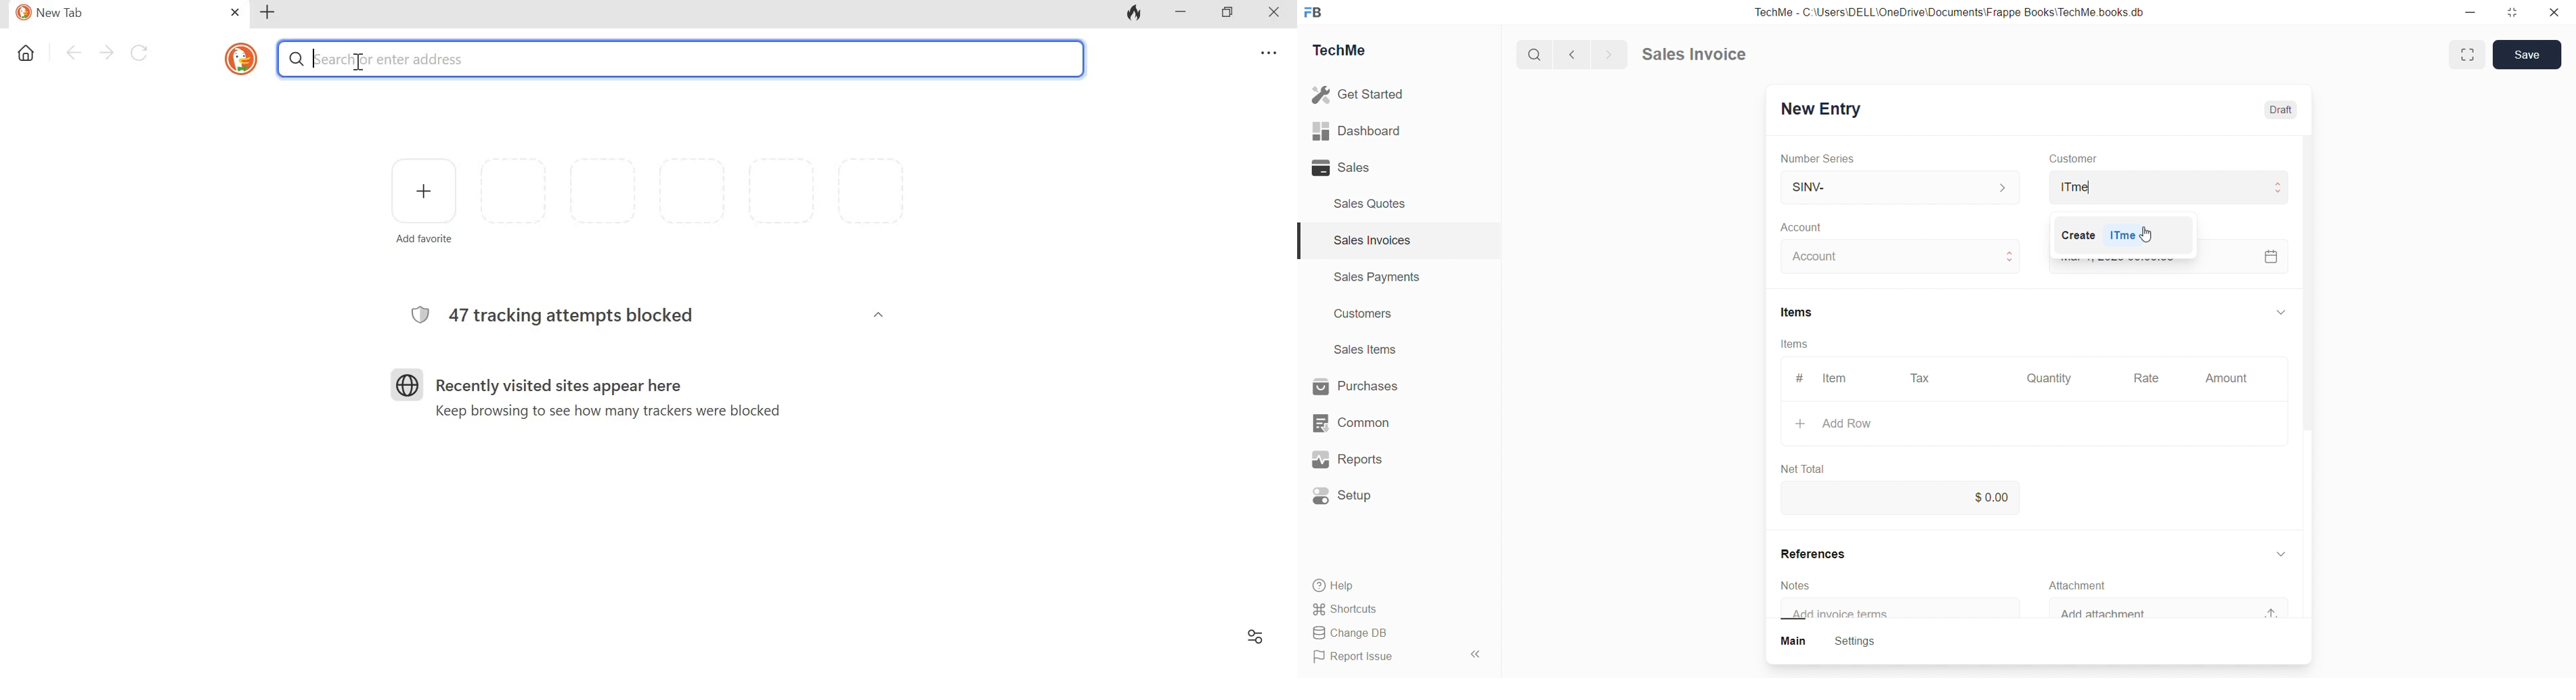  Describe the element at coordinates (1350, 53) in the screenshot. I see `TechMe` at that location.